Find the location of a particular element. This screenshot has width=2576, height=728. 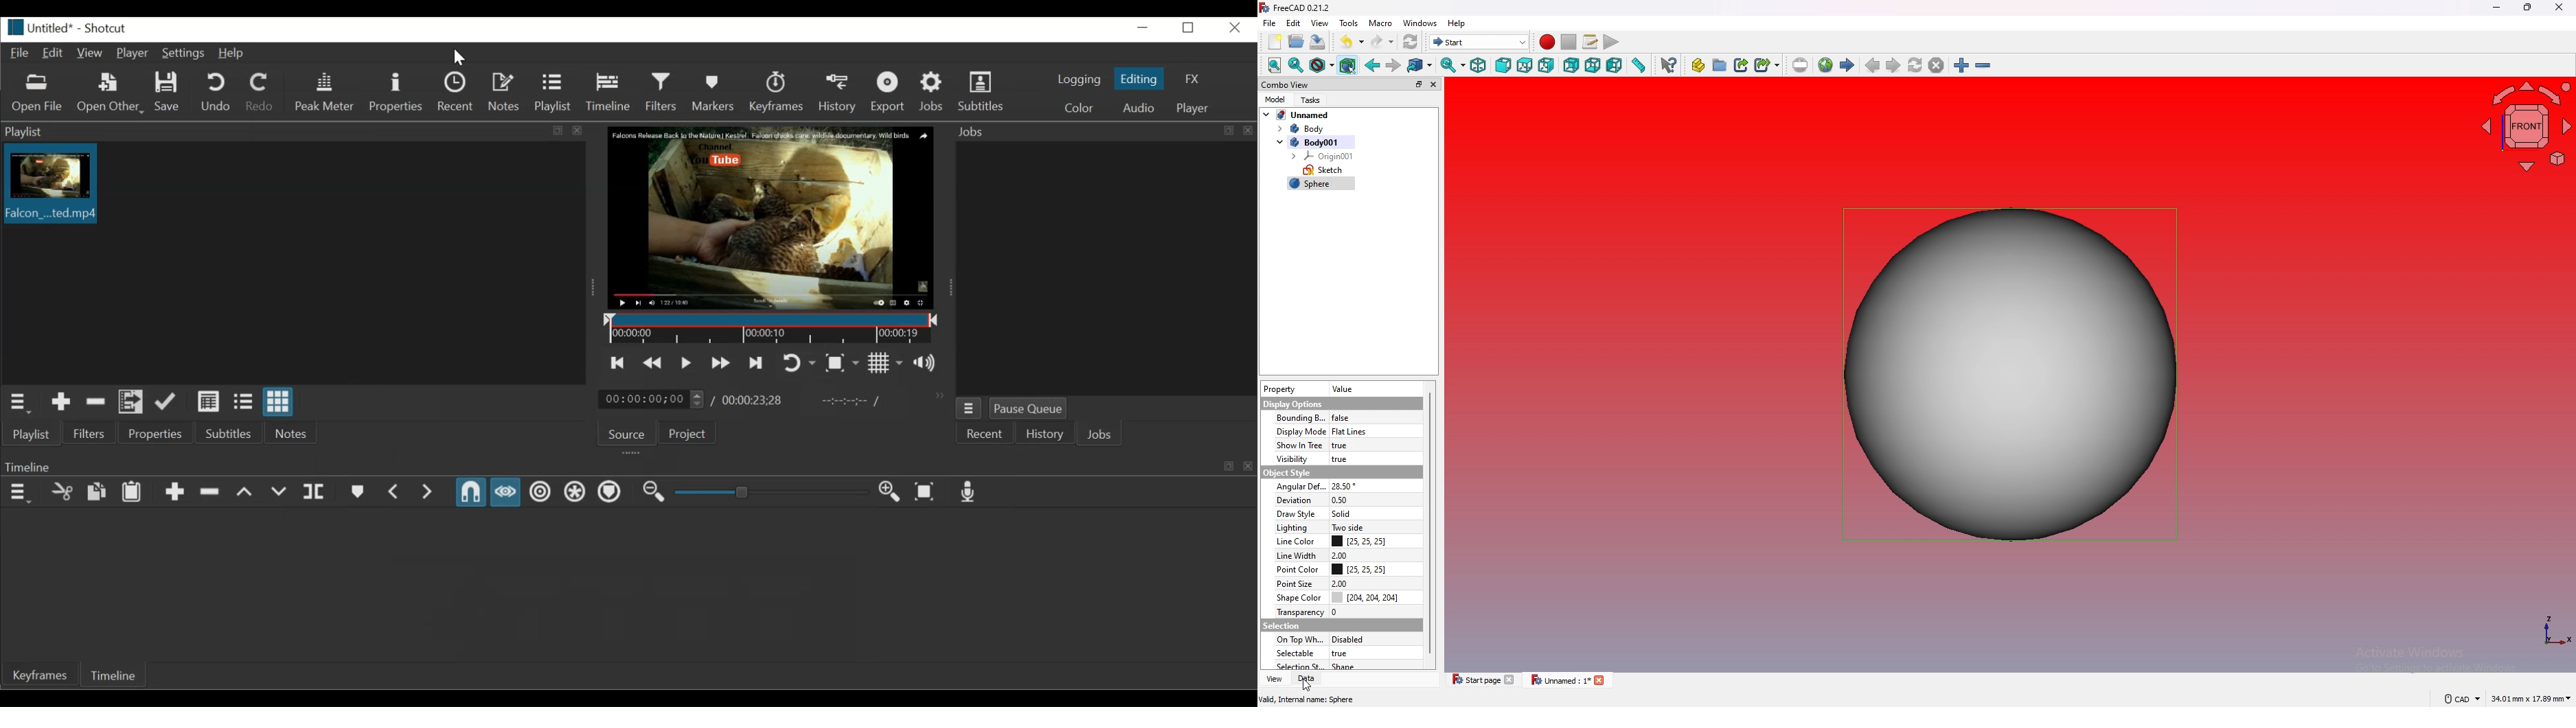

tasks is located at coordinates (1312, 100).